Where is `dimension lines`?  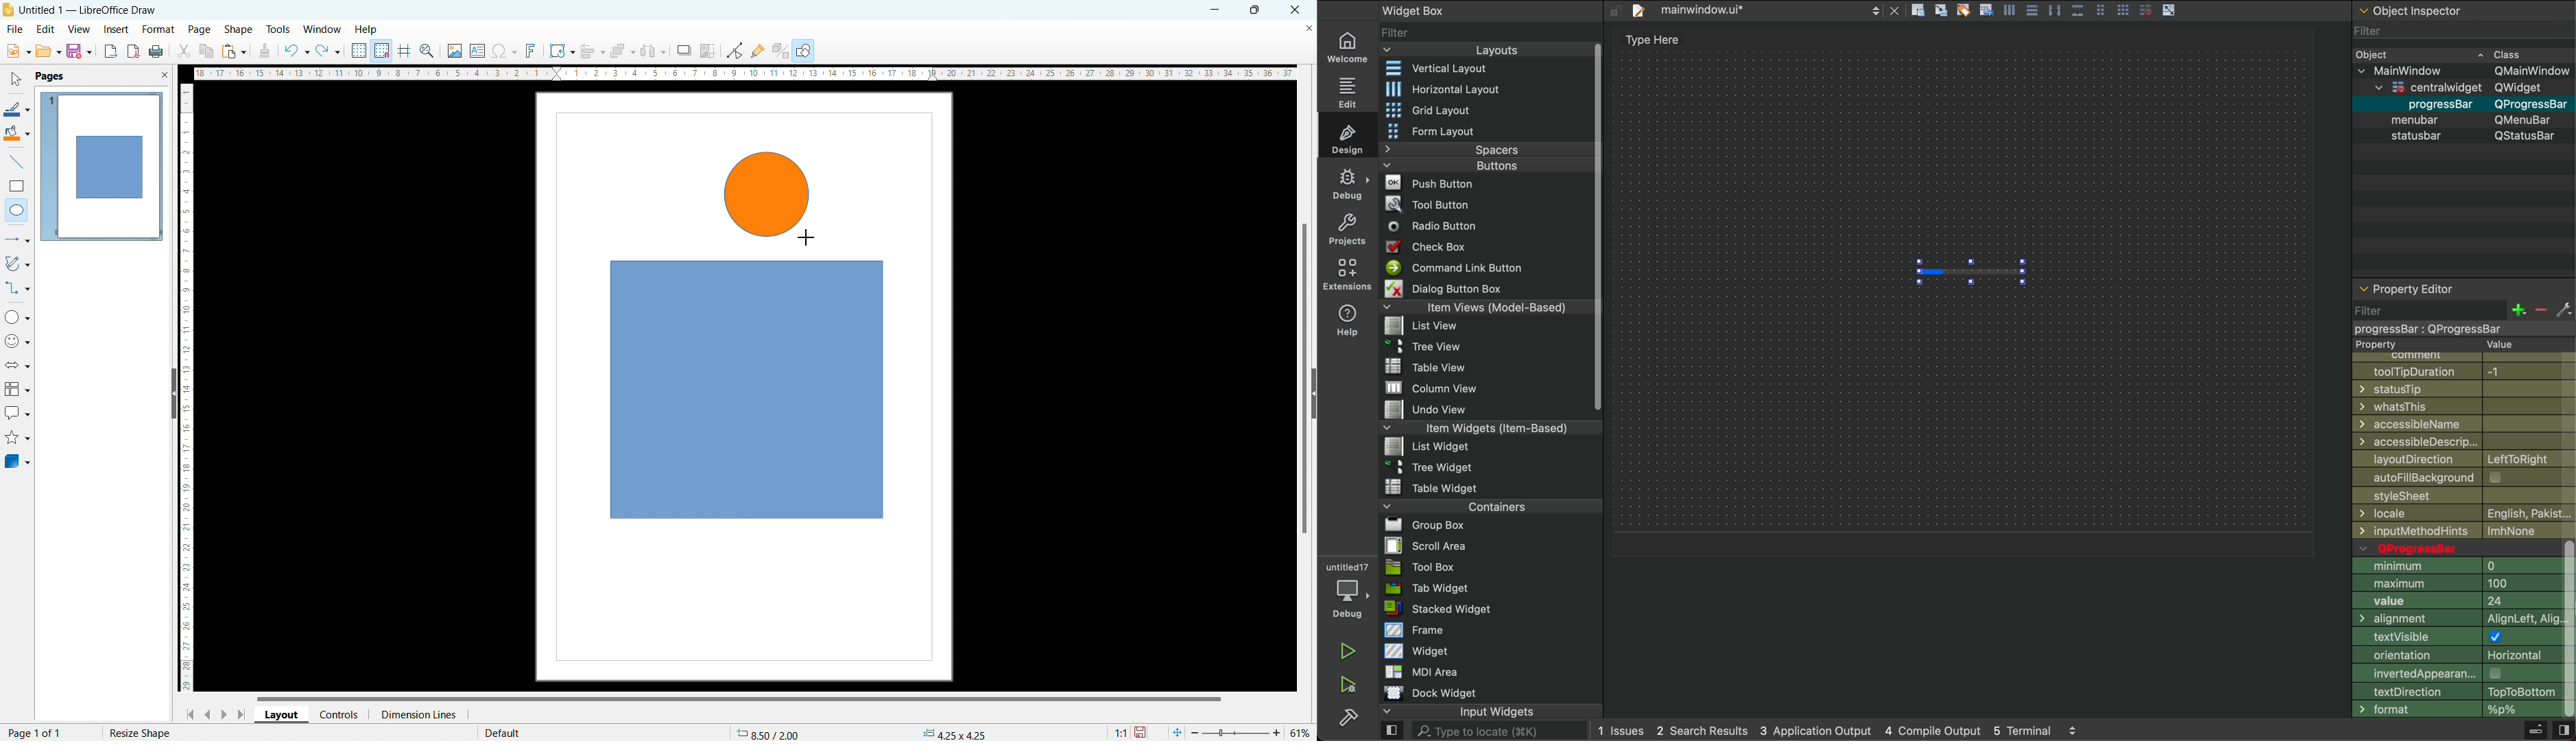
dimension lines is located at coordinates (418, 714).